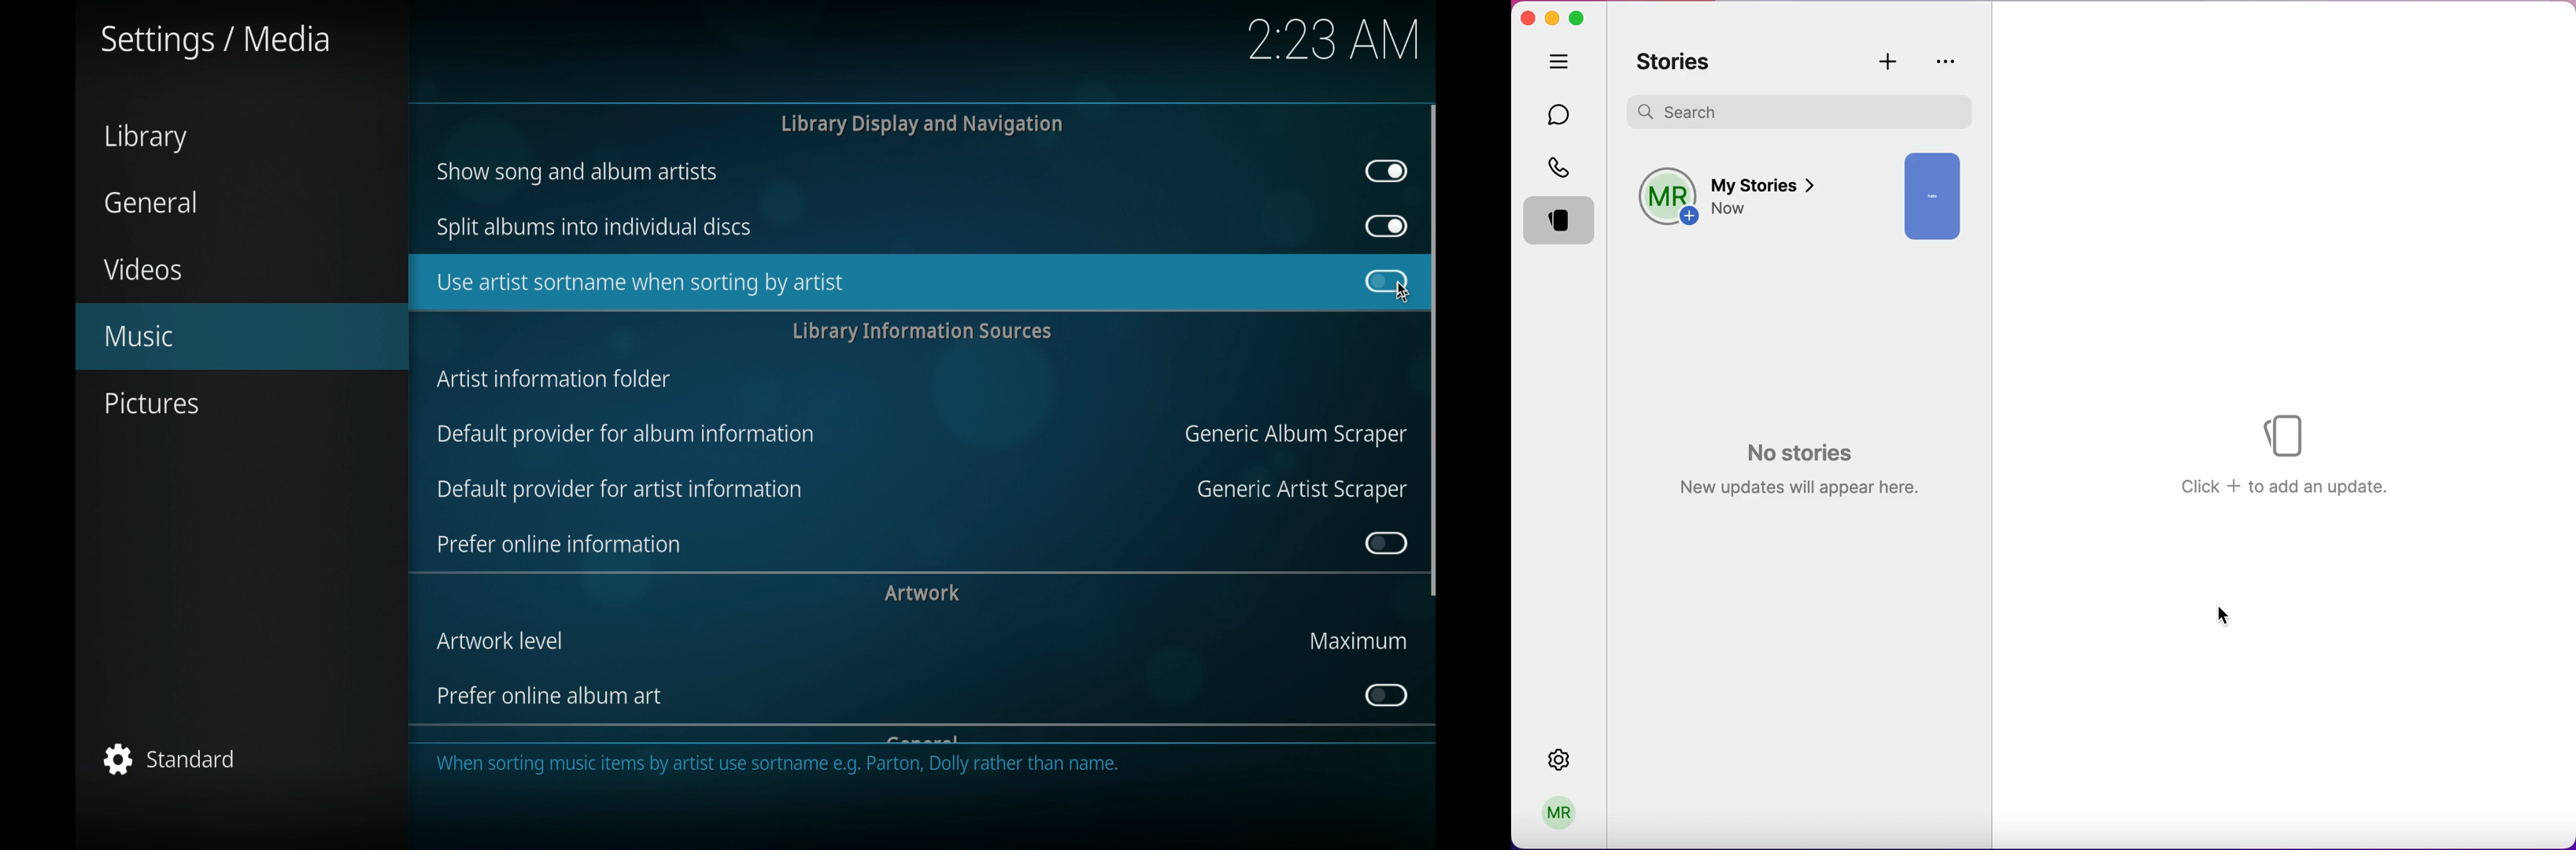 This screenshot has height=868, width=2576. I want to click on stories, so click(1680, 62).